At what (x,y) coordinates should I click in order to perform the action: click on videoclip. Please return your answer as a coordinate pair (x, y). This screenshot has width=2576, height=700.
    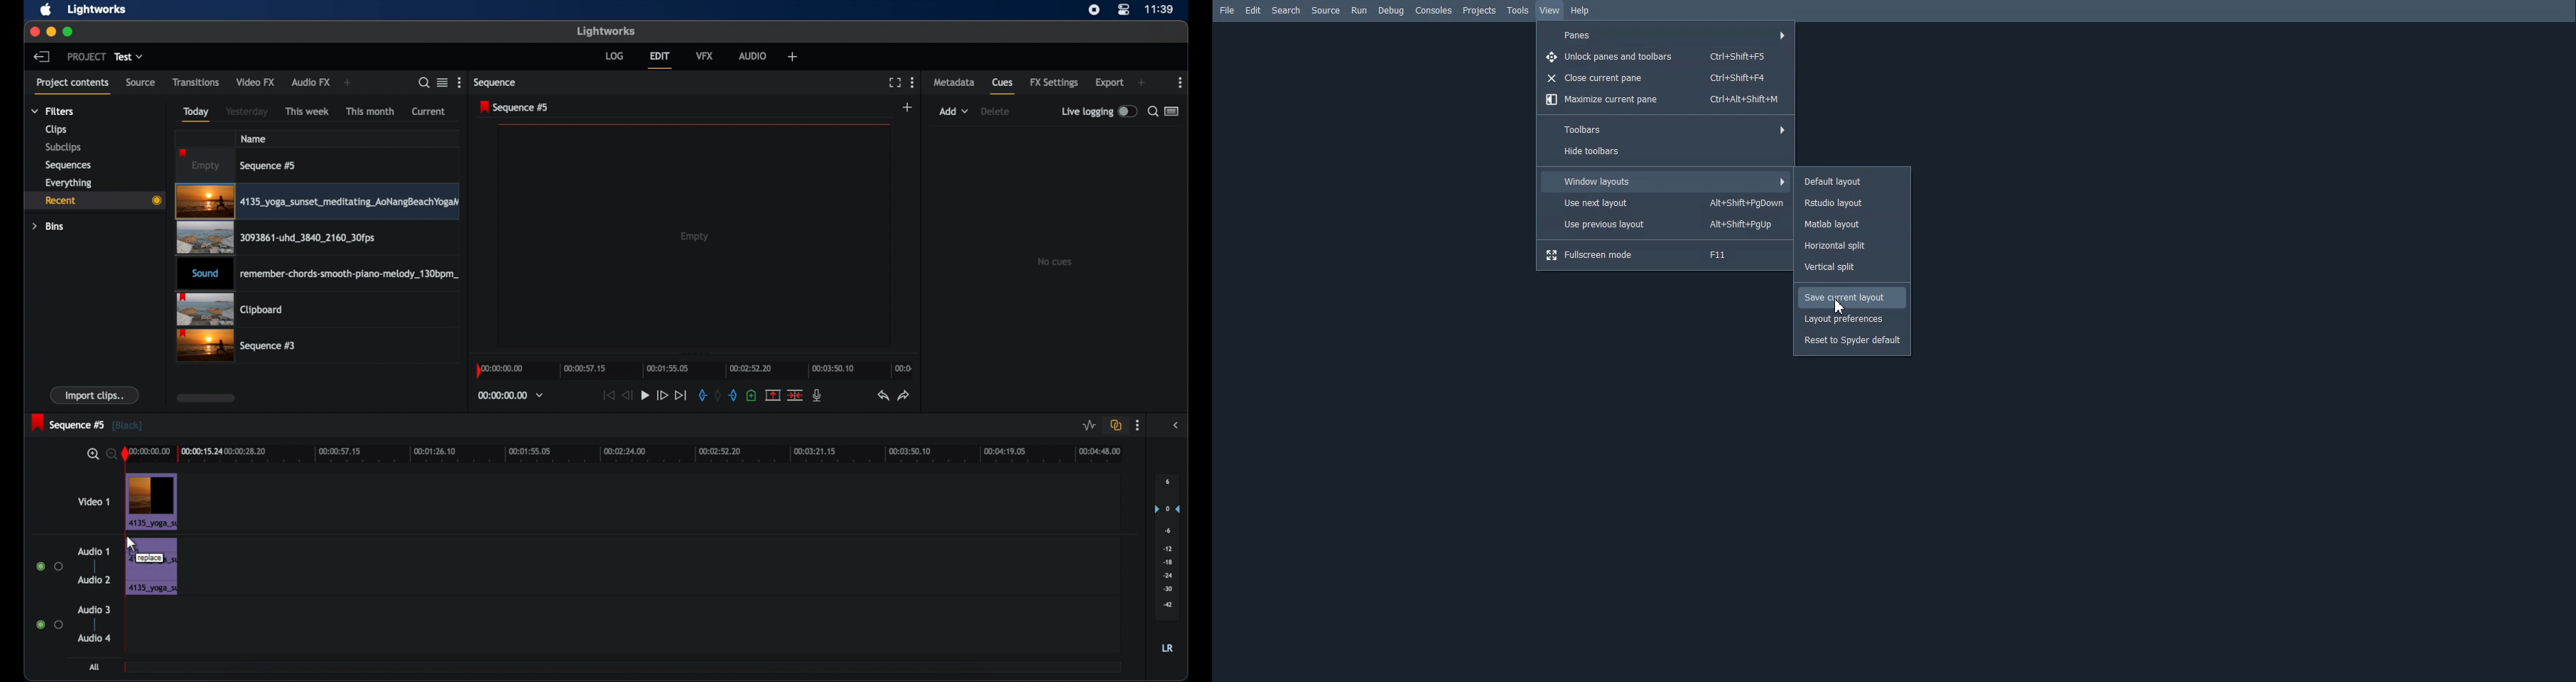
    Looking at the image, I should click on (318, 238).